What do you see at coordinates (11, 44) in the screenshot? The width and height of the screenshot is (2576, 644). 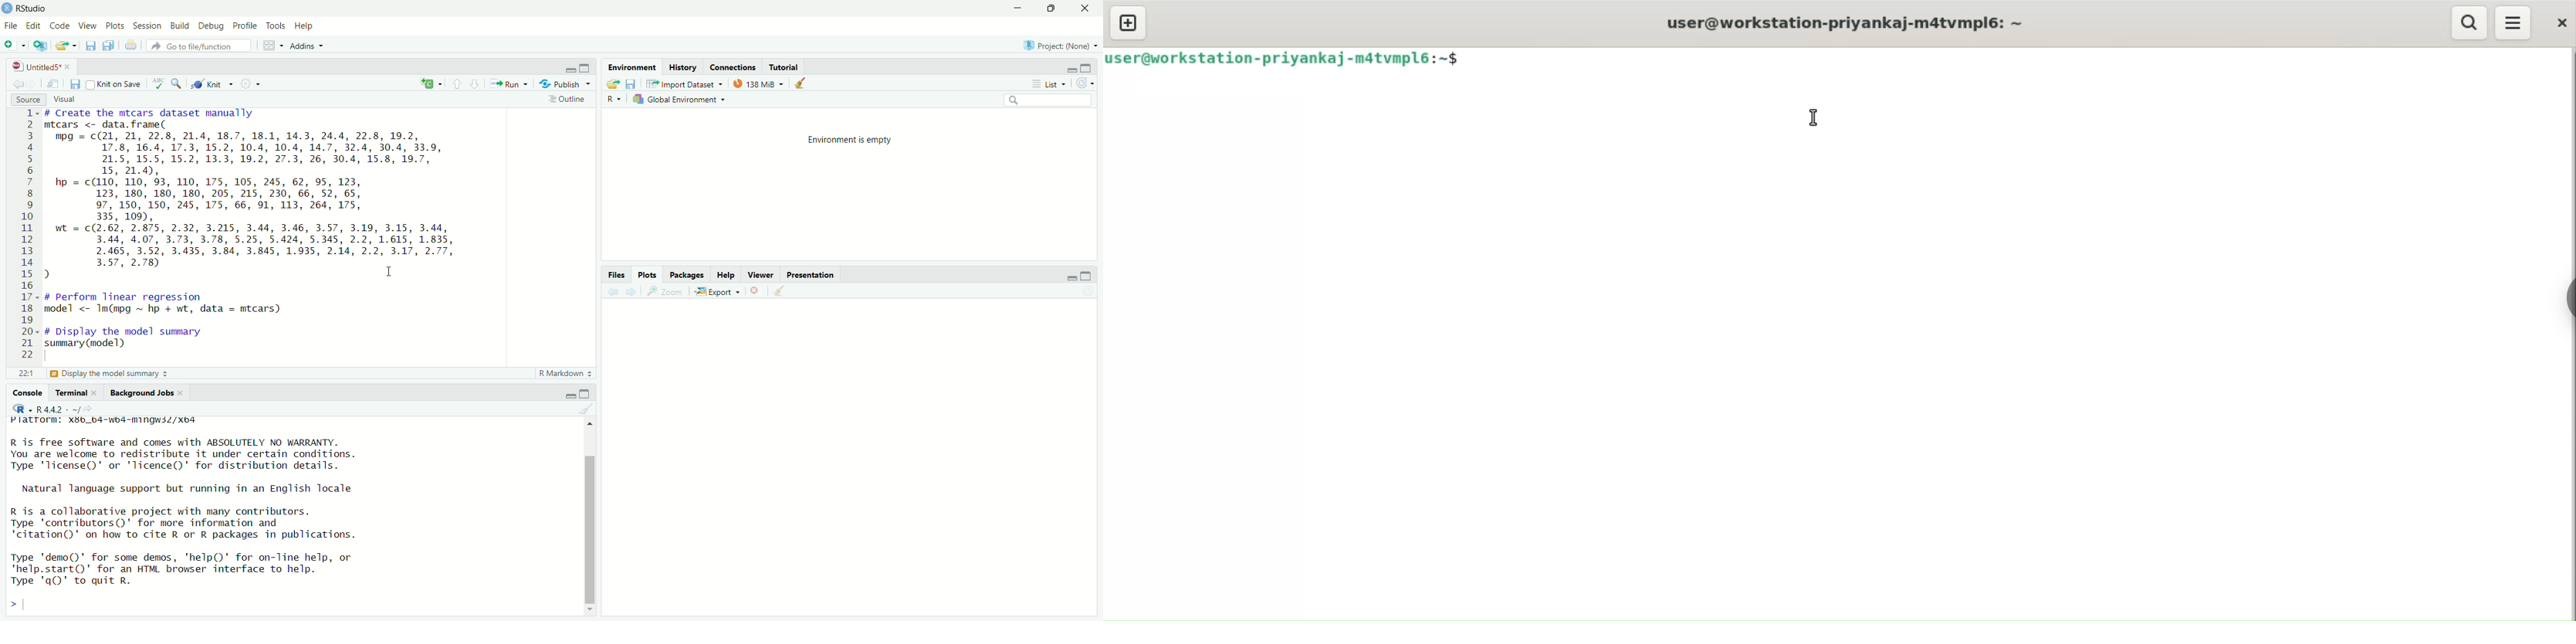 I see `new file` at bounding box center [11, 44].